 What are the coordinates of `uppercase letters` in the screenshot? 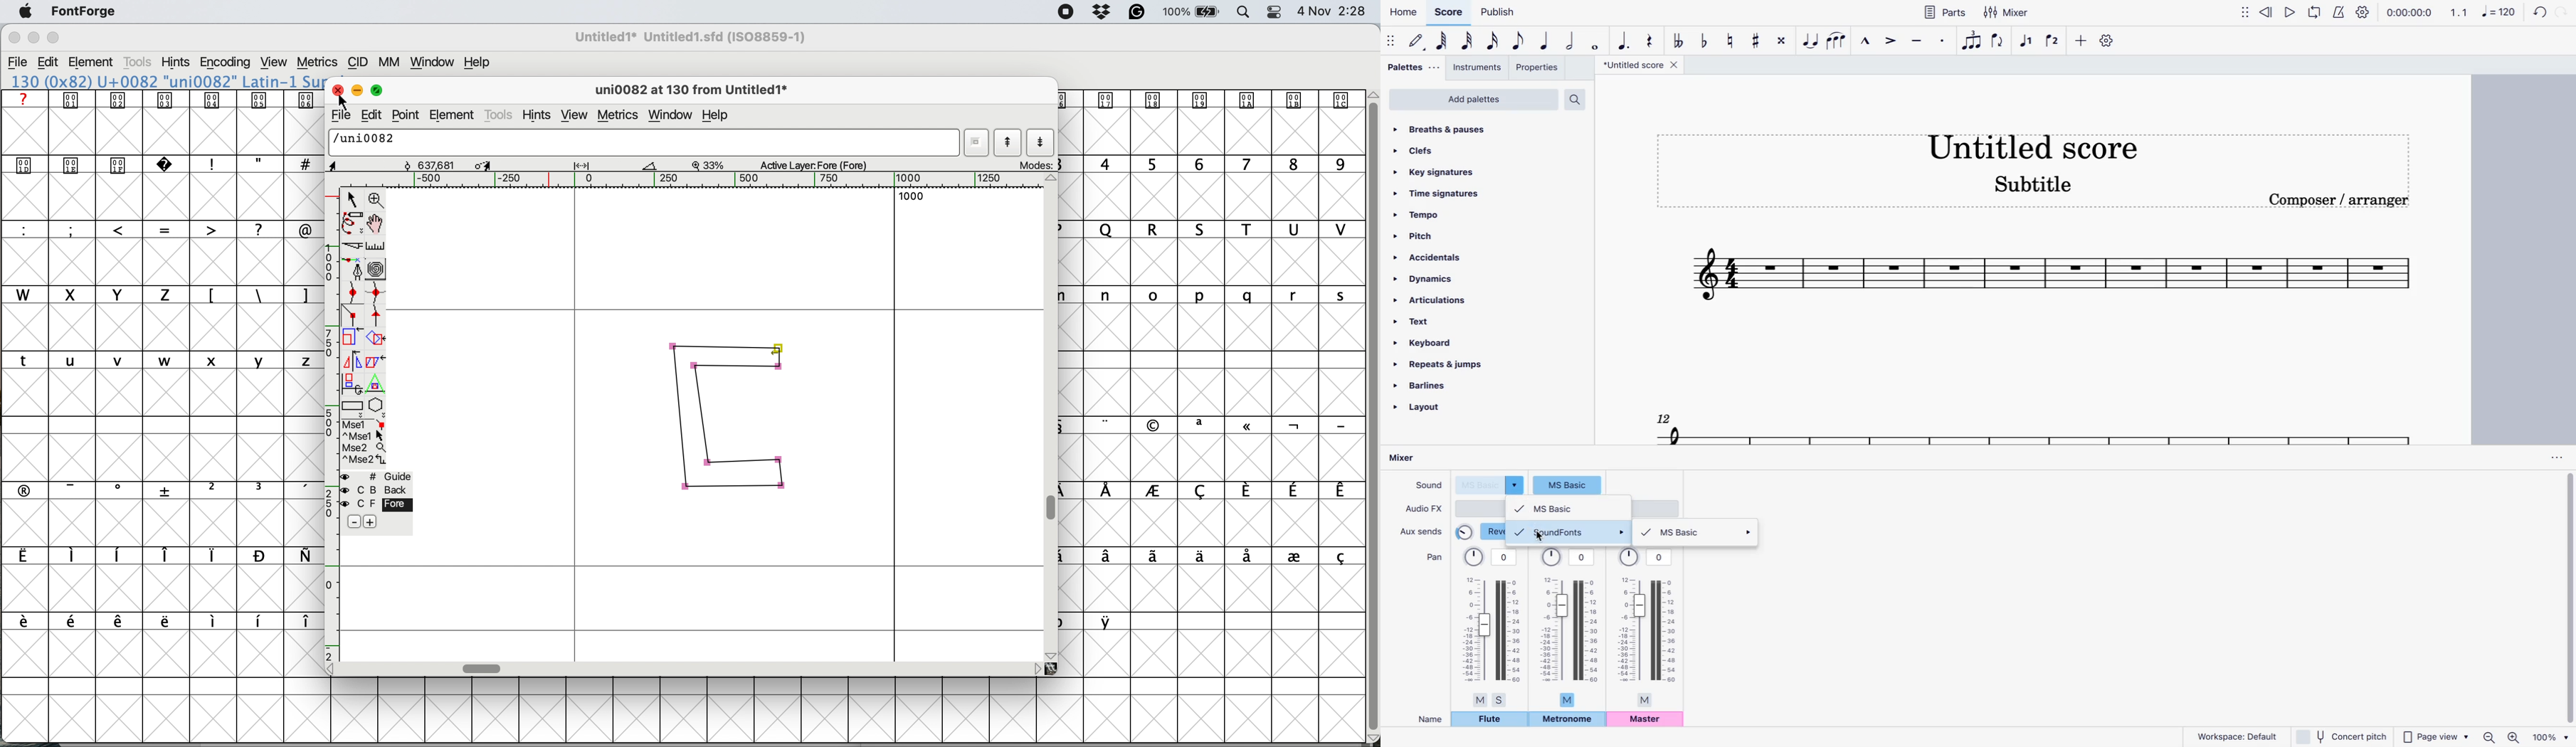 It's located at (1219, 229).